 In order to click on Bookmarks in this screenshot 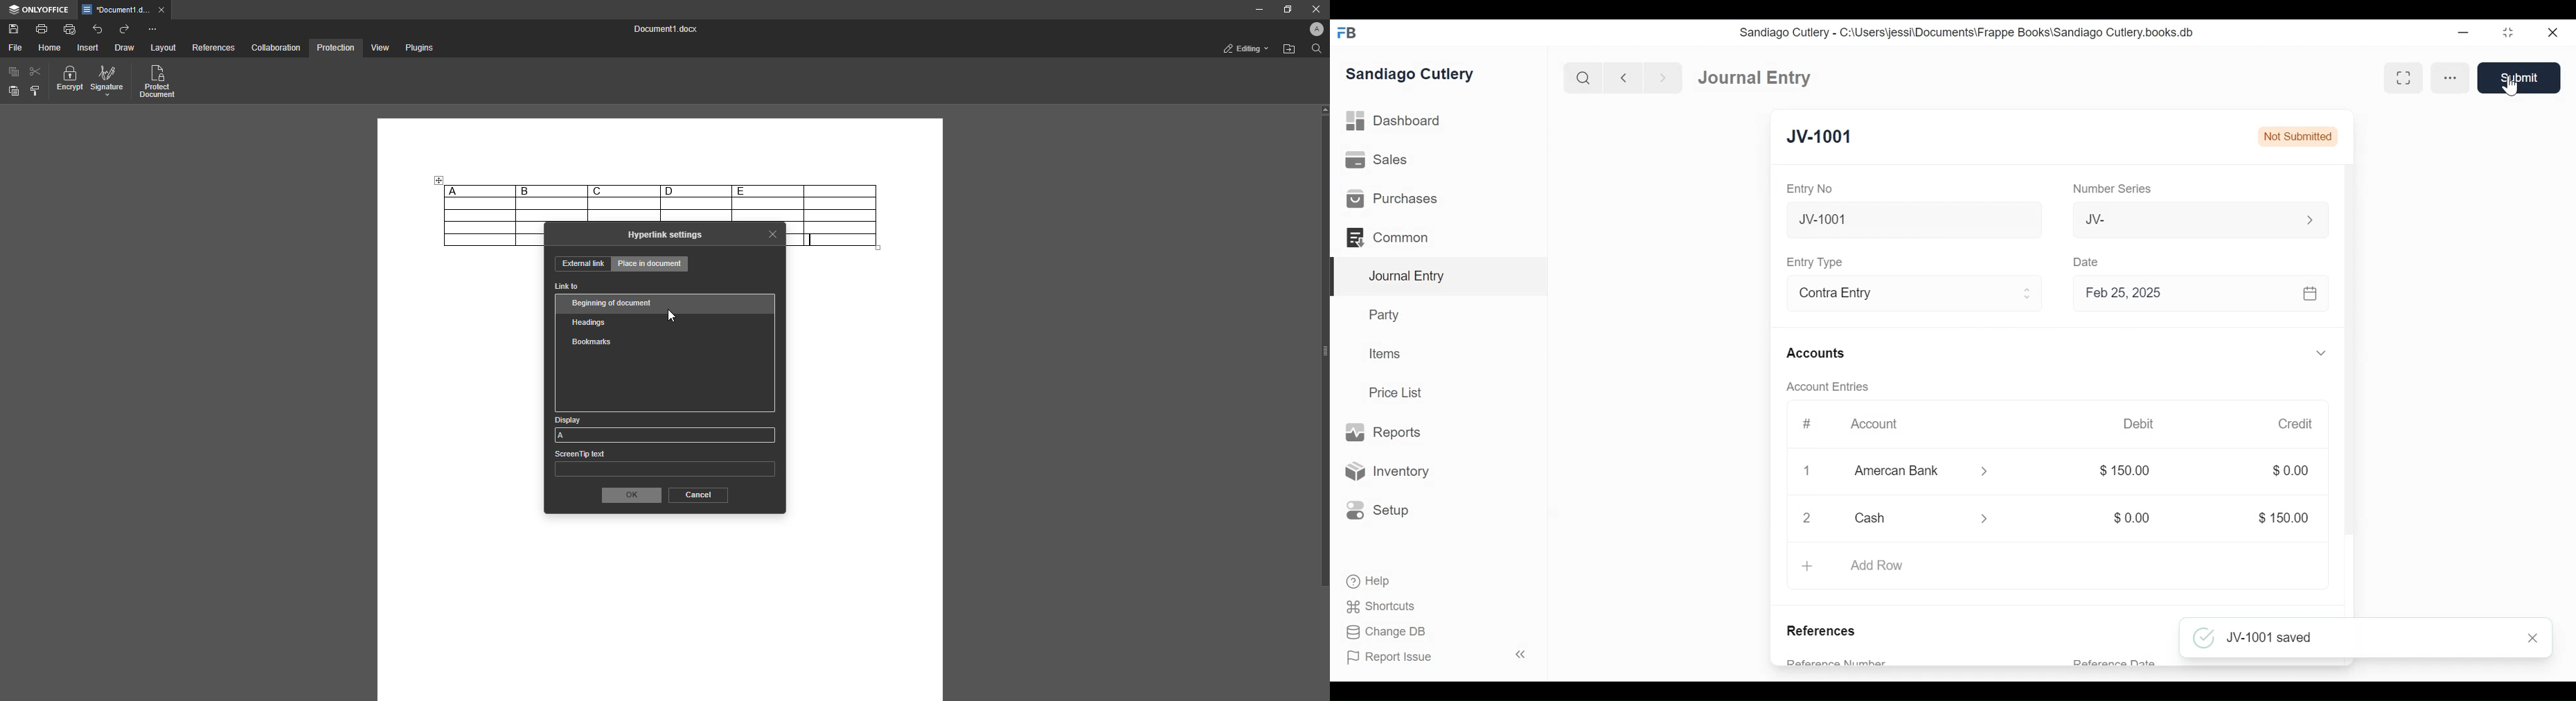, I will do `click(591, 342)`.